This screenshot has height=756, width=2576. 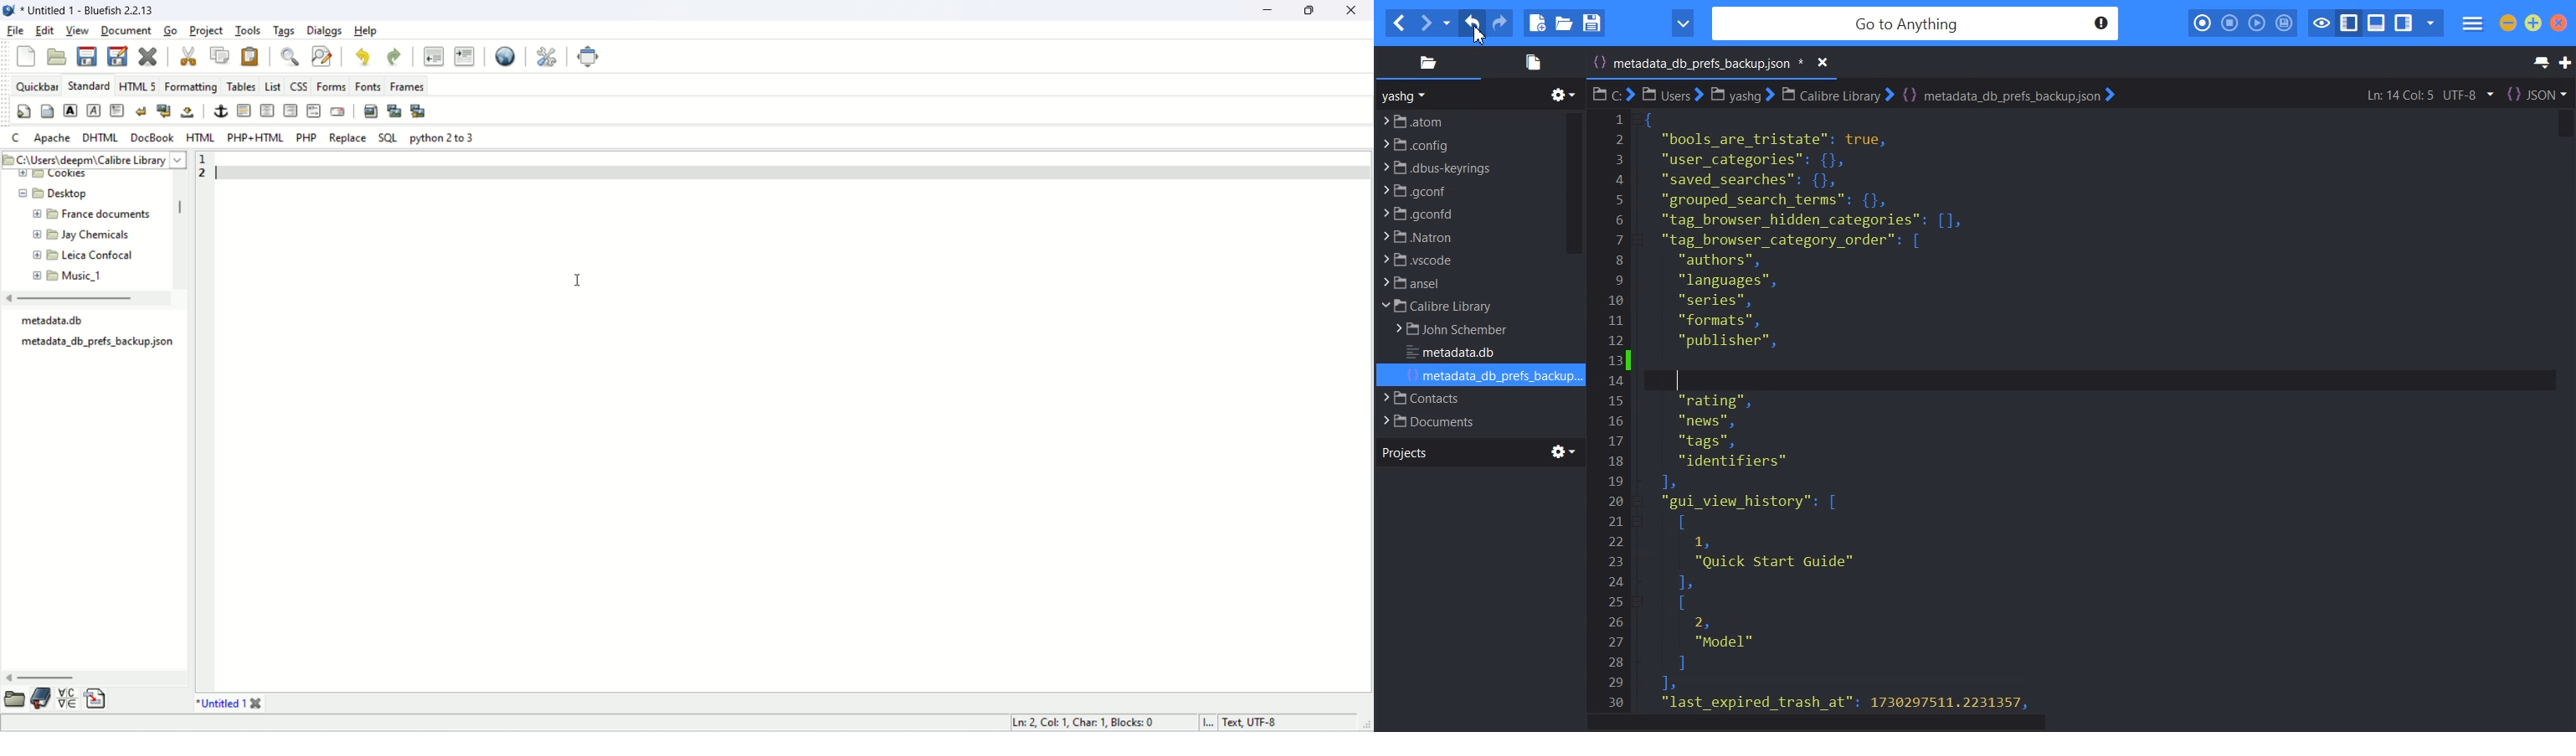 I want to click on redo, so click(x=395, y=57).